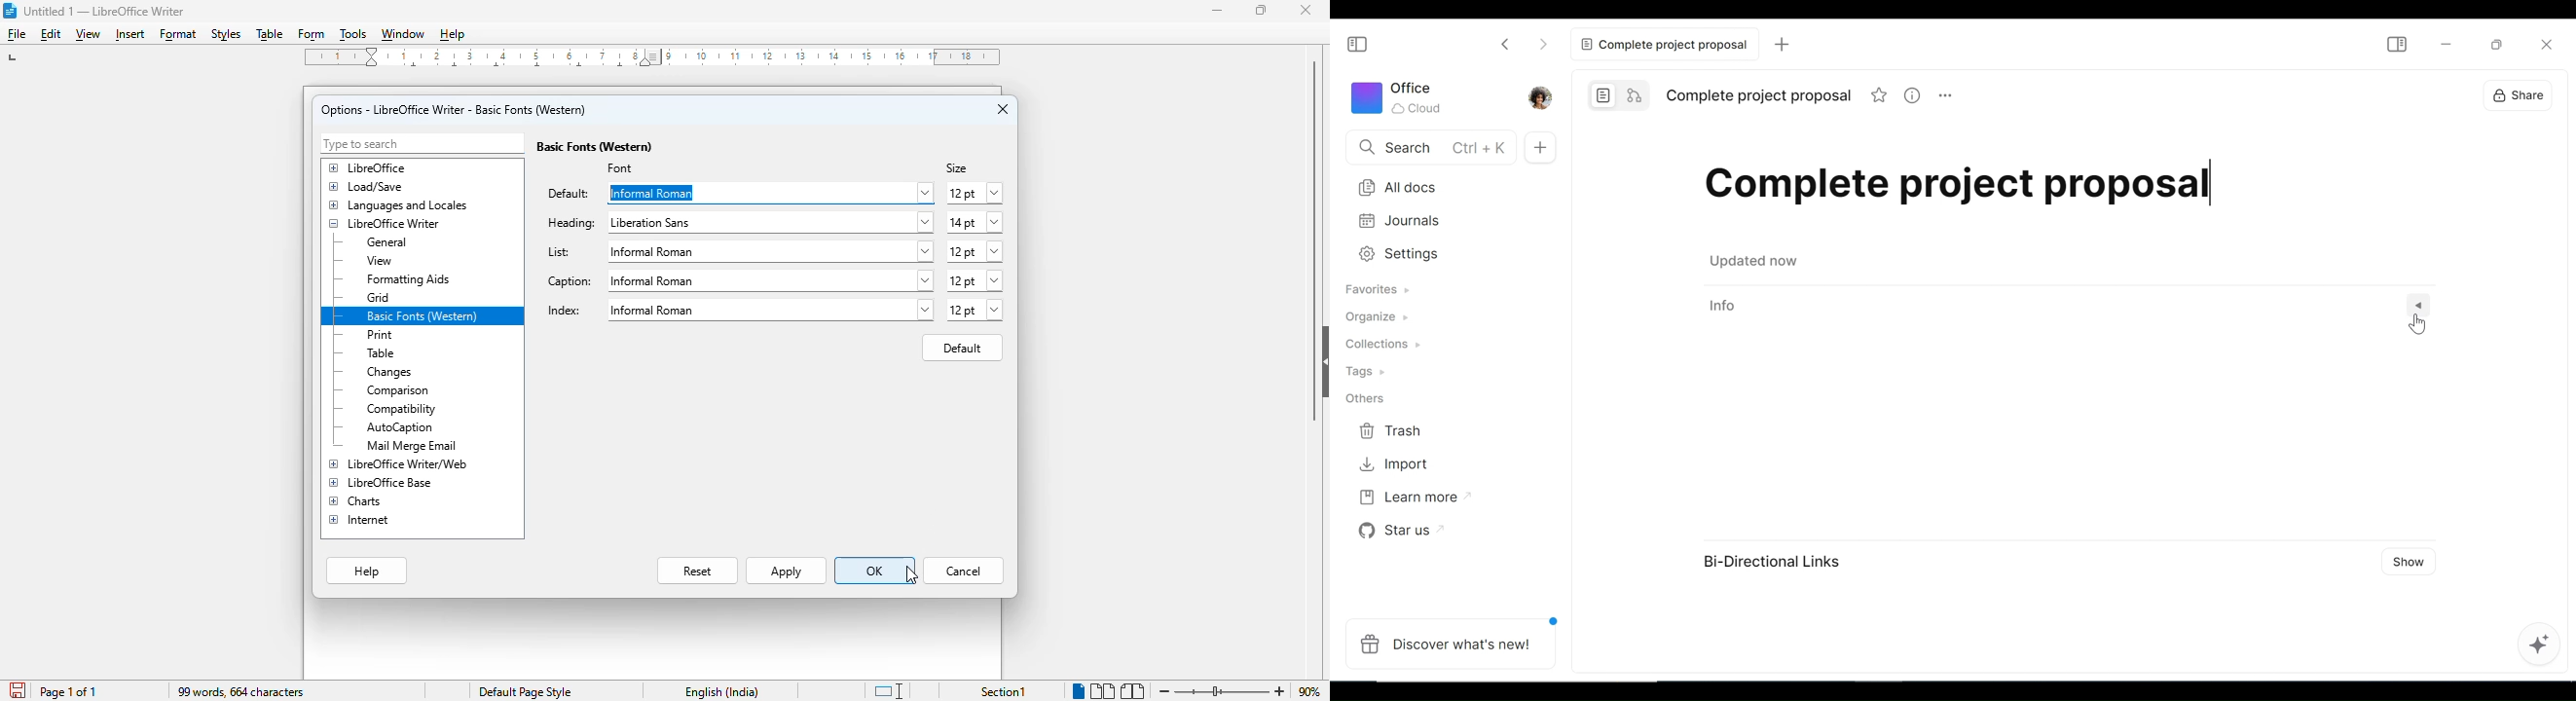 This screenshot has width=2576, height=728. What do you see at coordinates (974, 281) in the screenshot?
I see `12 pt` at bounding box center [974, 281].